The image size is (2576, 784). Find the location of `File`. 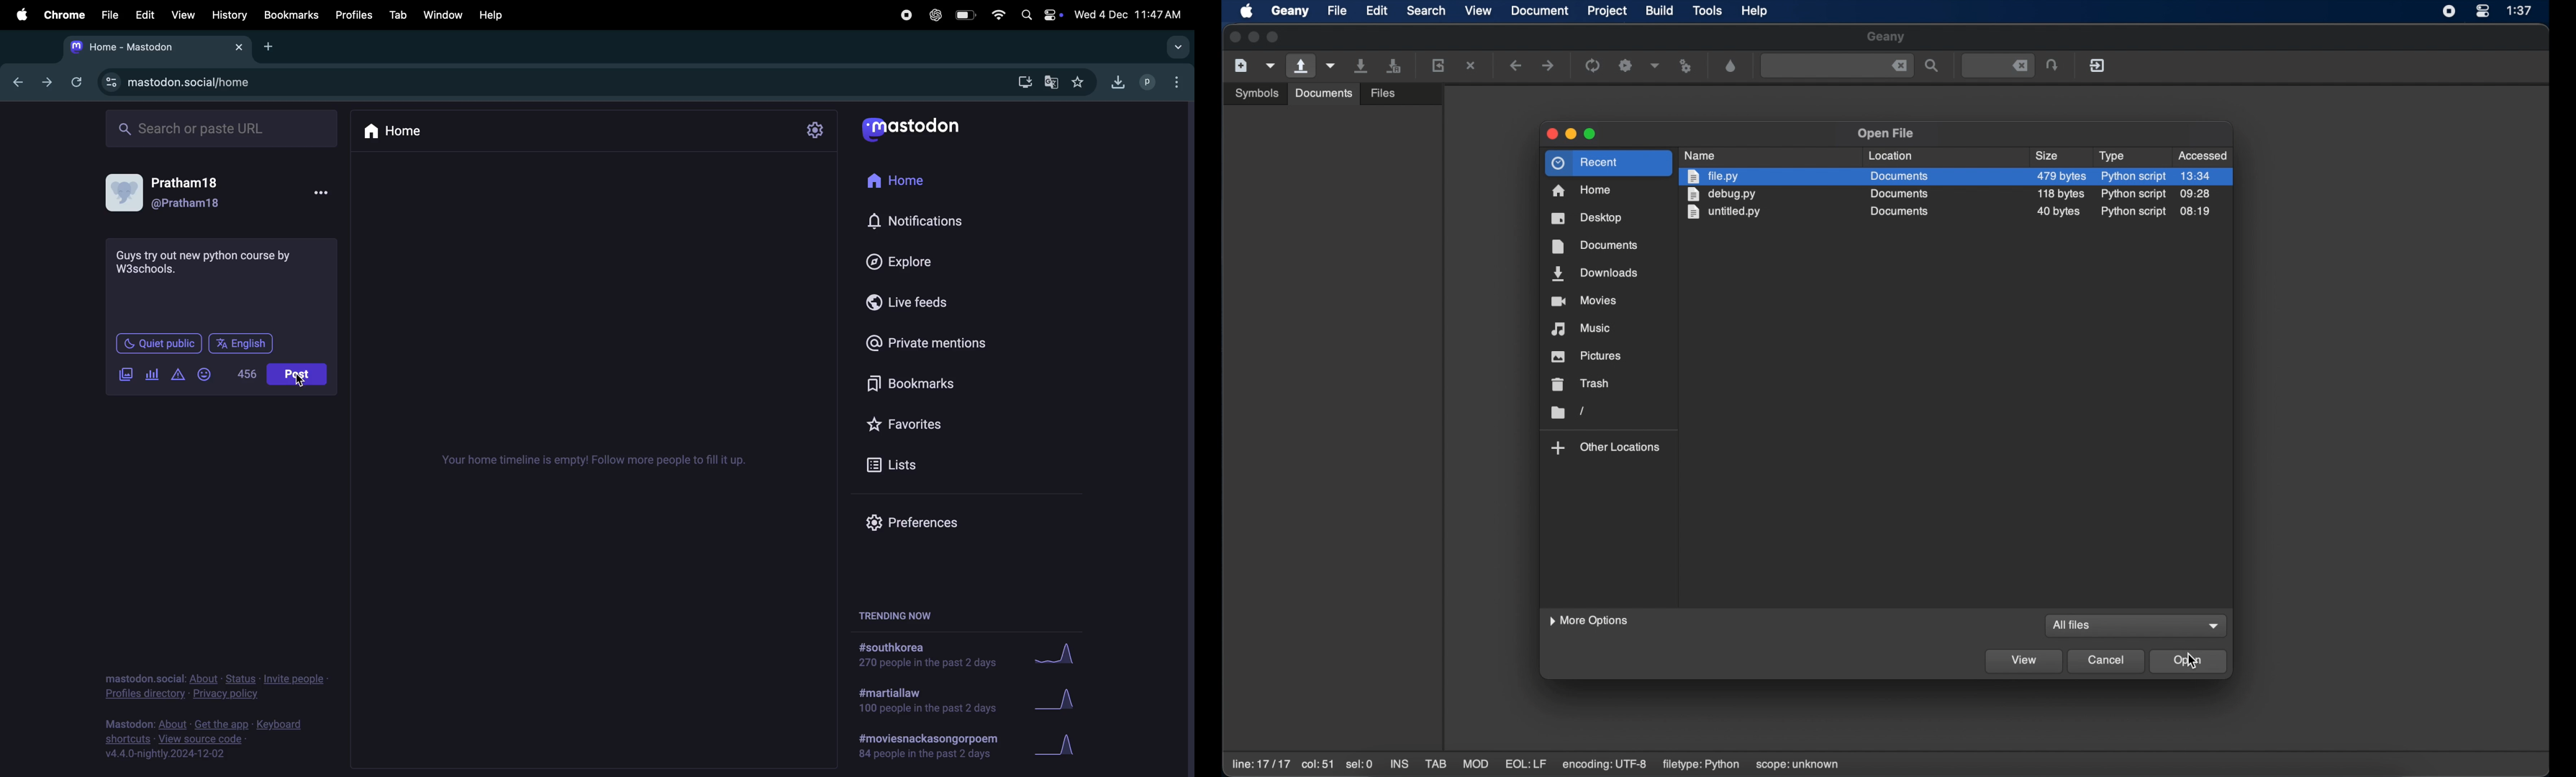

File is located at coordinates (107, 15).